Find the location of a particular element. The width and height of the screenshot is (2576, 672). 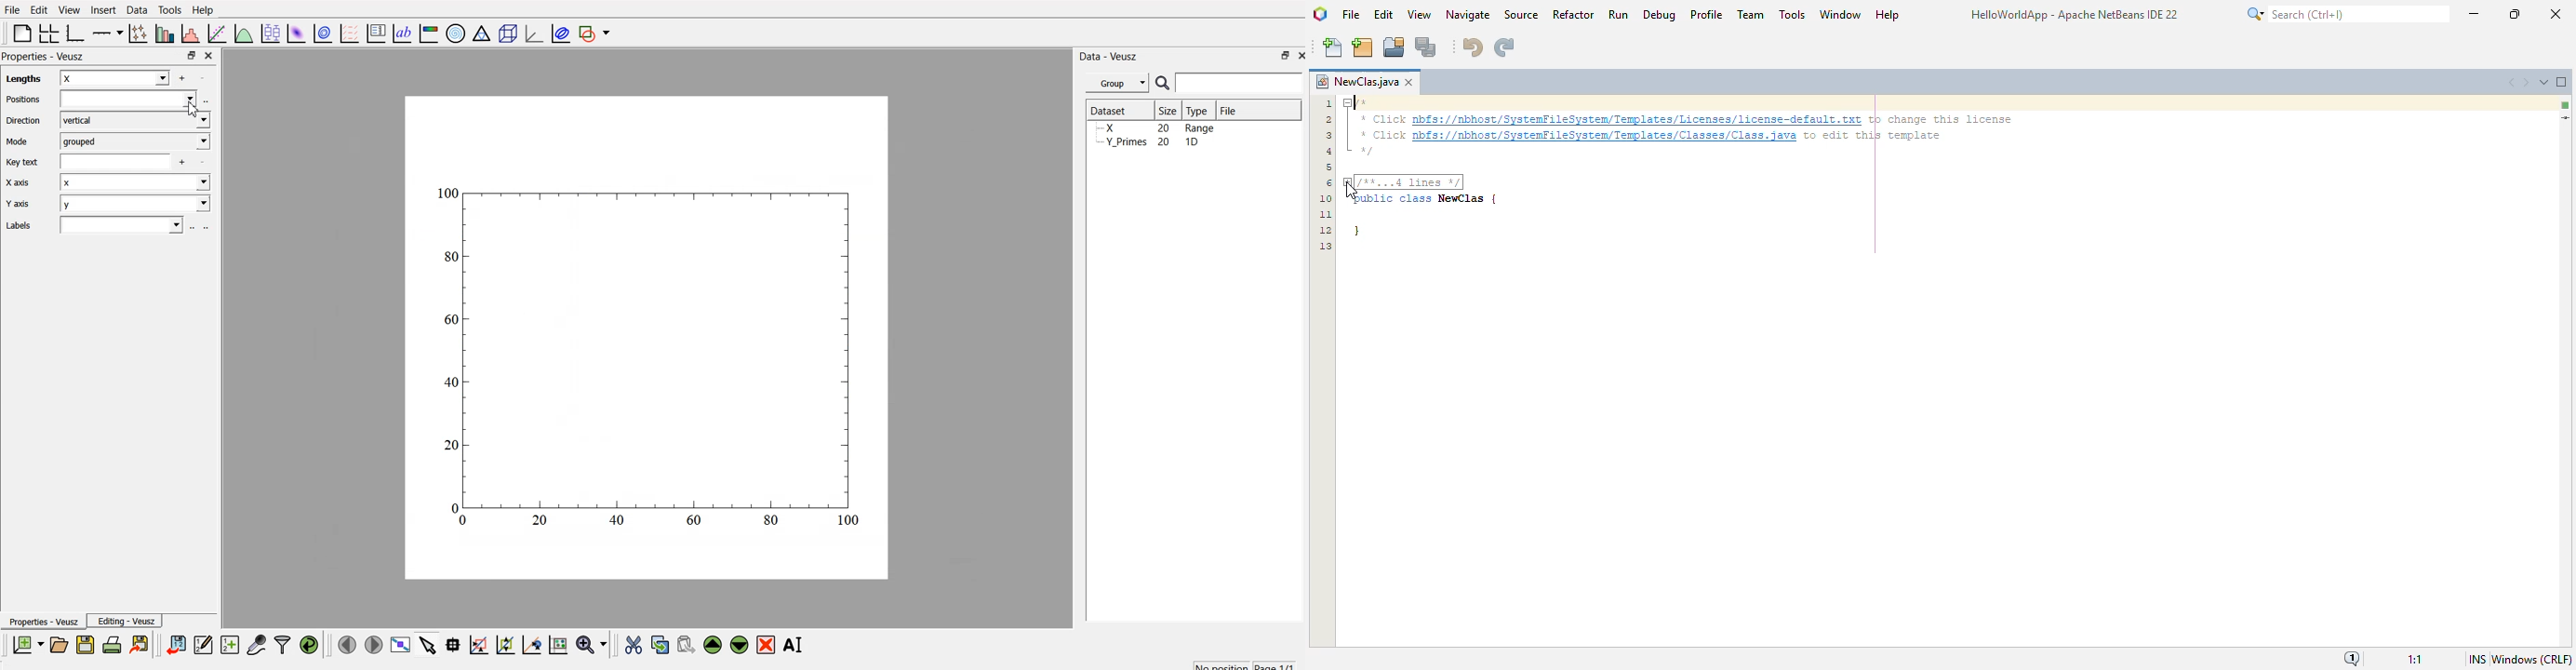

y planes... 20 10 is located at coordinates (1155, 144).